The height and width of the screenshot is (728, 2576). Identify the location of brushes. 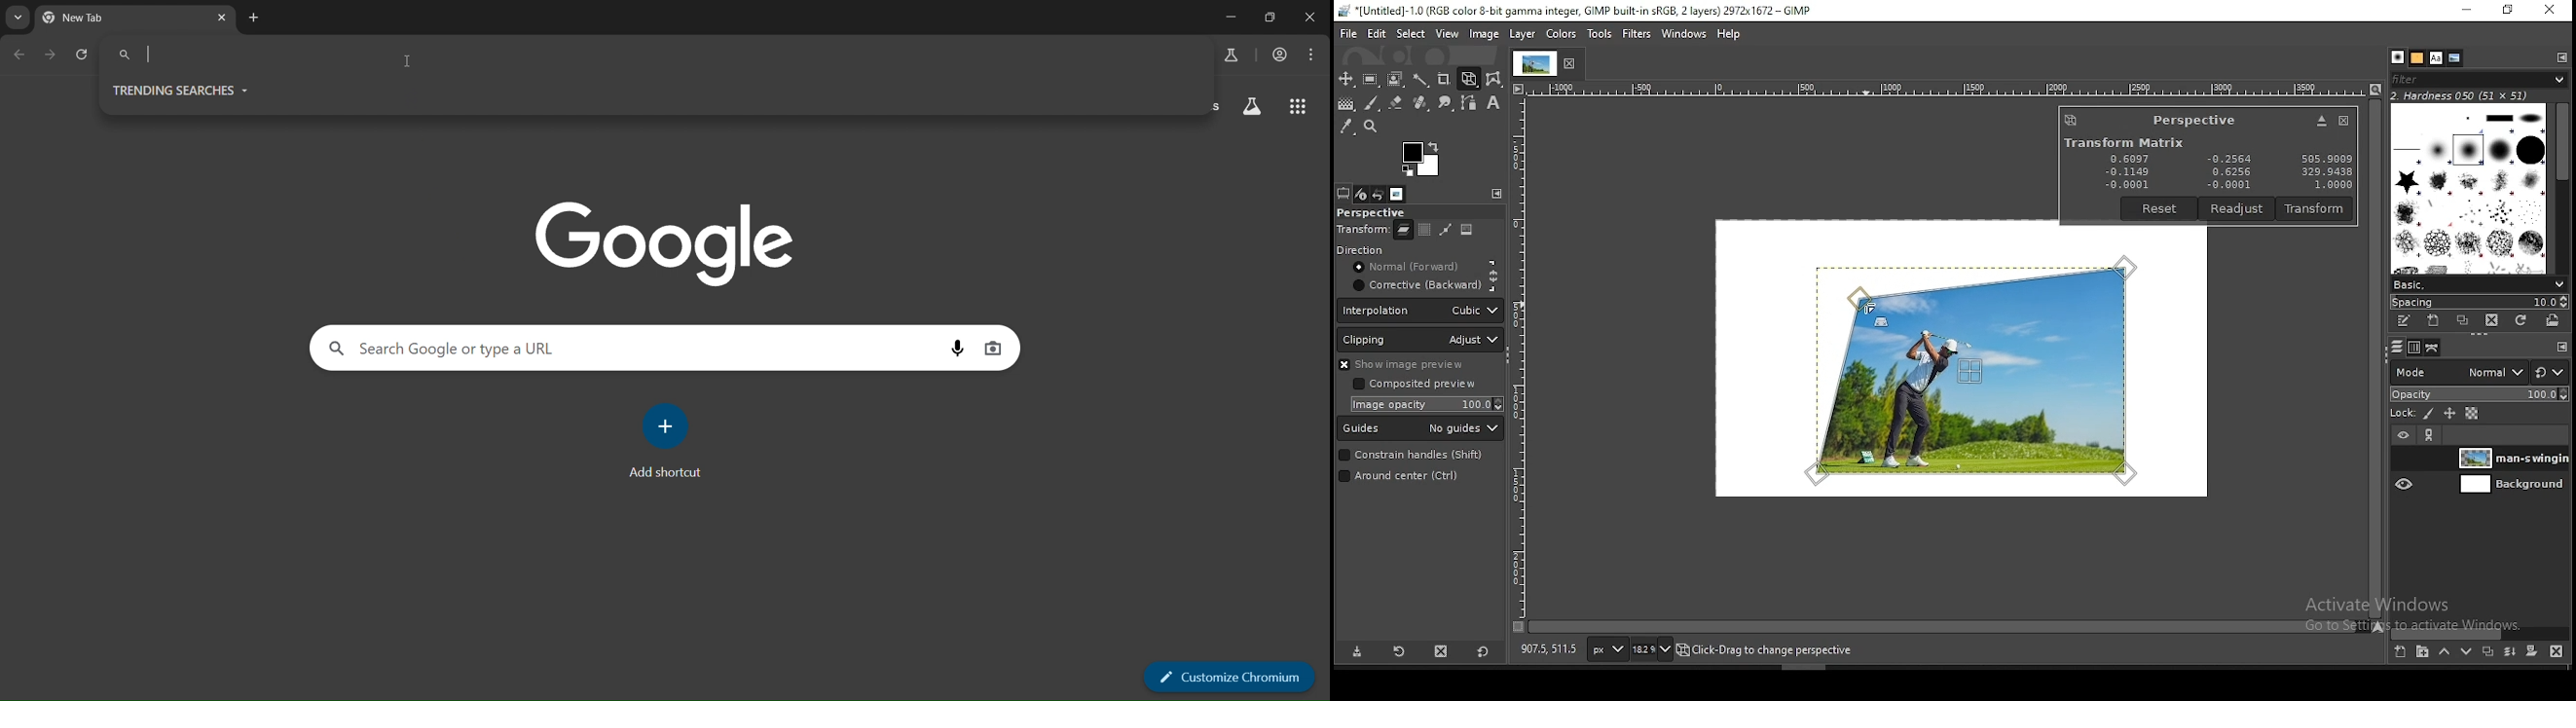
(2396, 57).